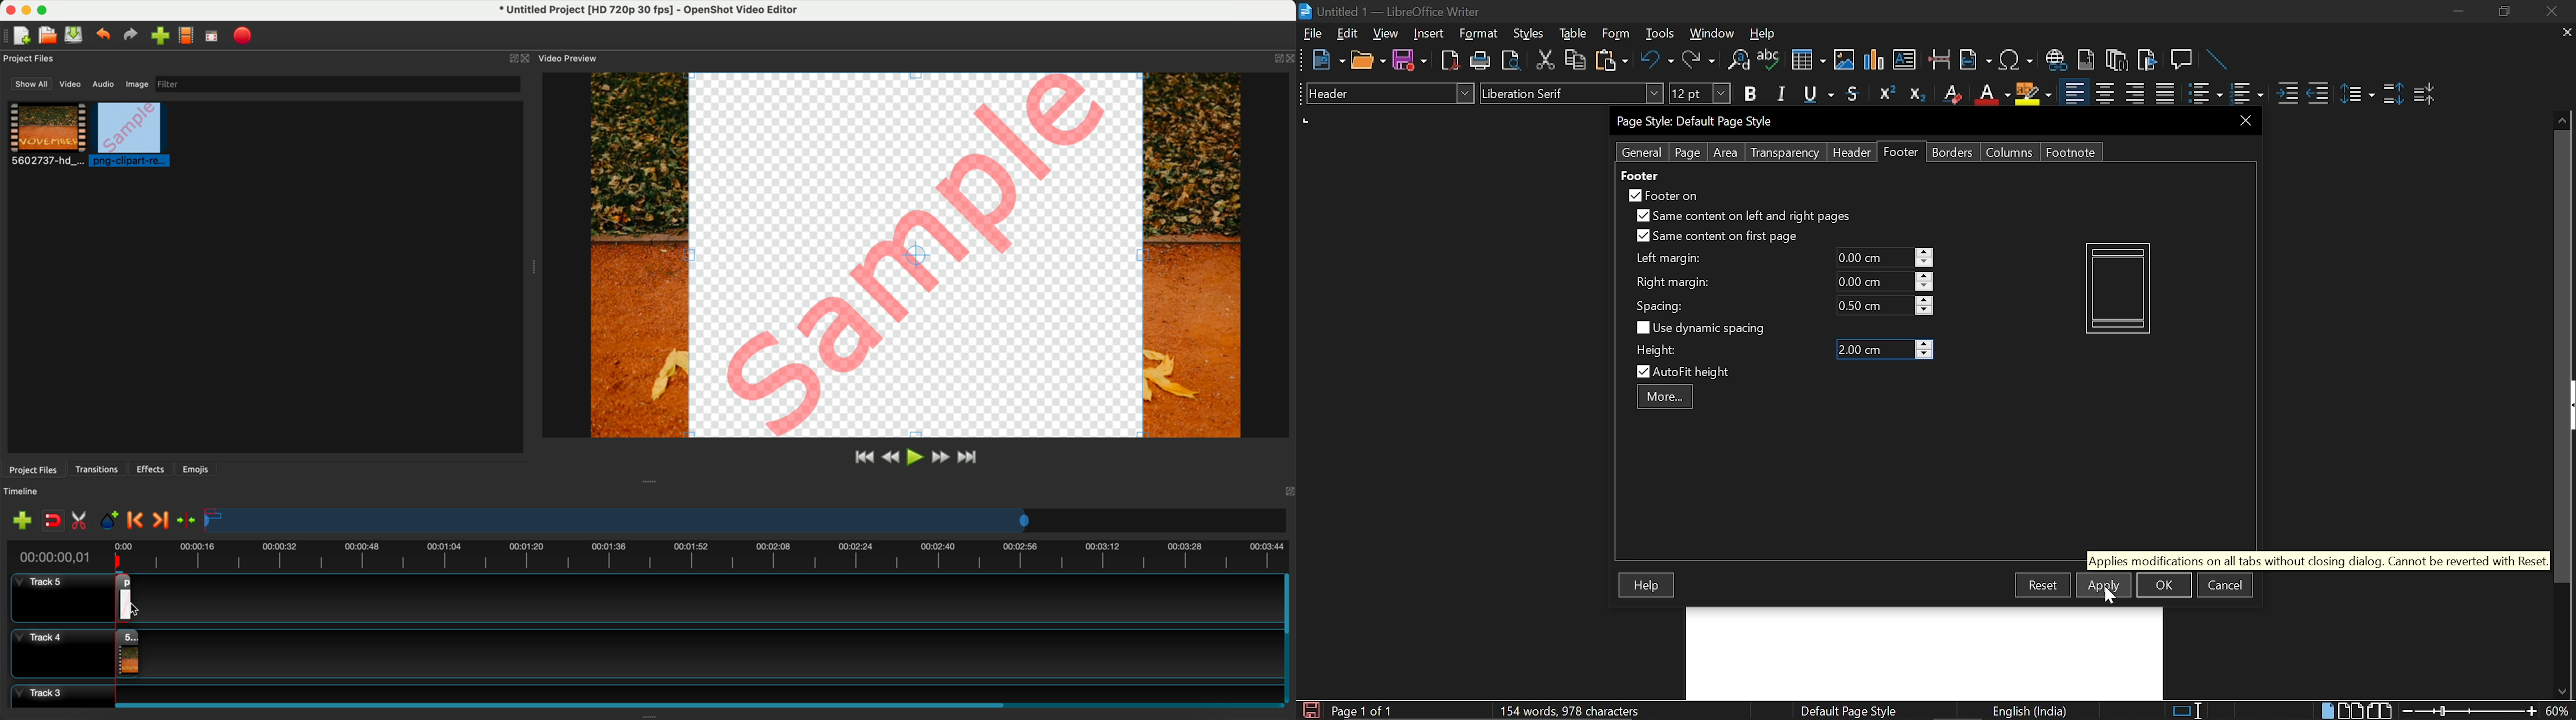 The width and height of the screenshot is (2576, 728). What do you see at coordinates (1884, 94) in the screenshot?
I see `Superscript` at bounding box center [1884, 94].